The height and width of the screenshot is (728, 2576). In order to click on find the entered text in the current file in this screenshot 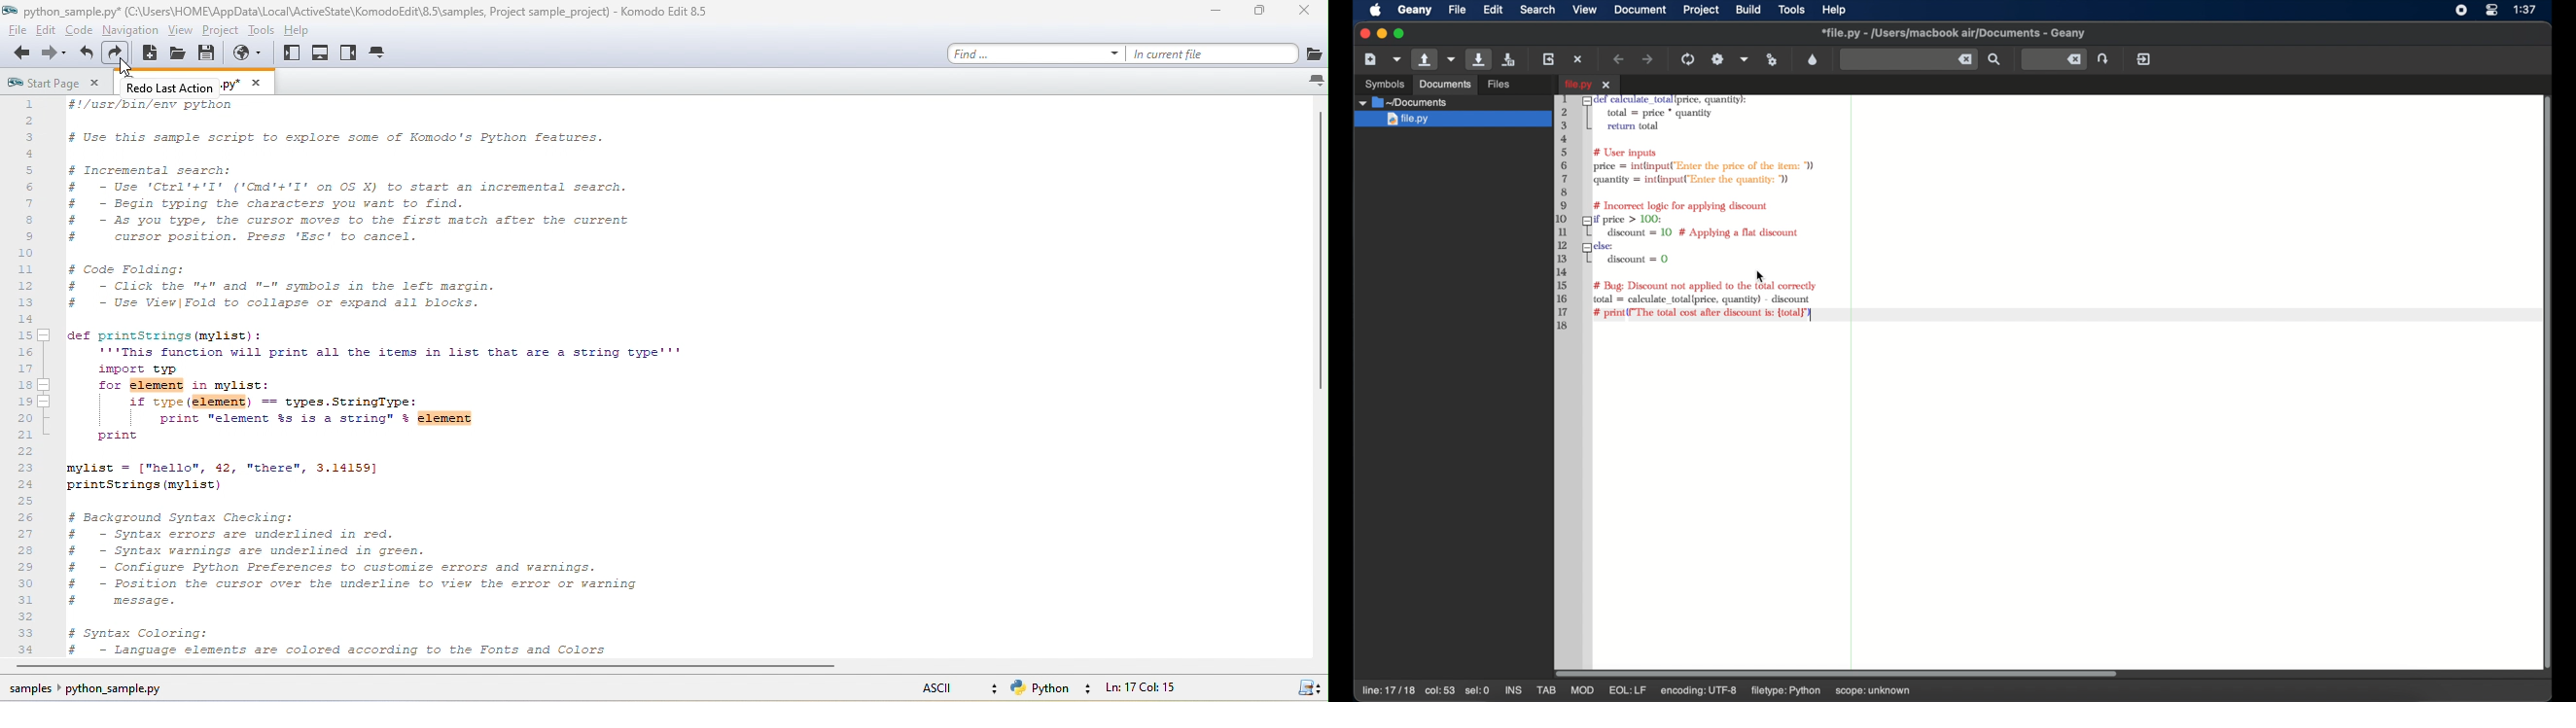, I will do `click(1995, 60)`.